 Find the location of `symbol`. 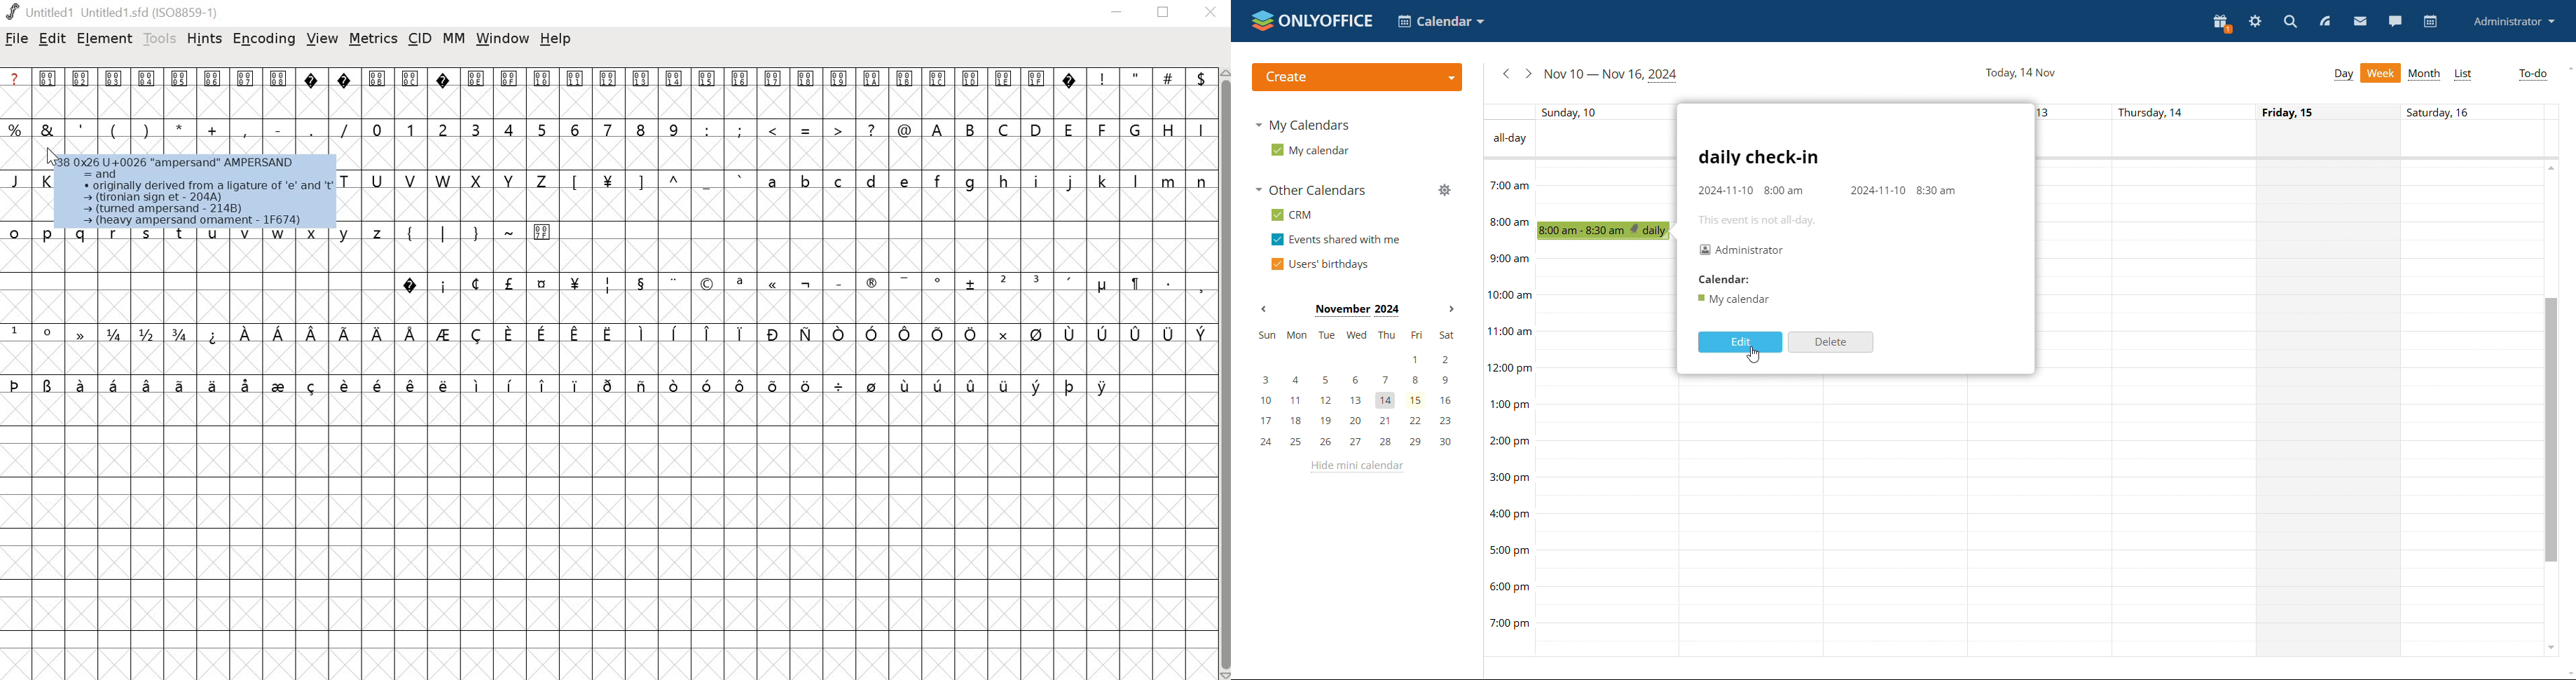

symbol is located at coordinates (939, 384).